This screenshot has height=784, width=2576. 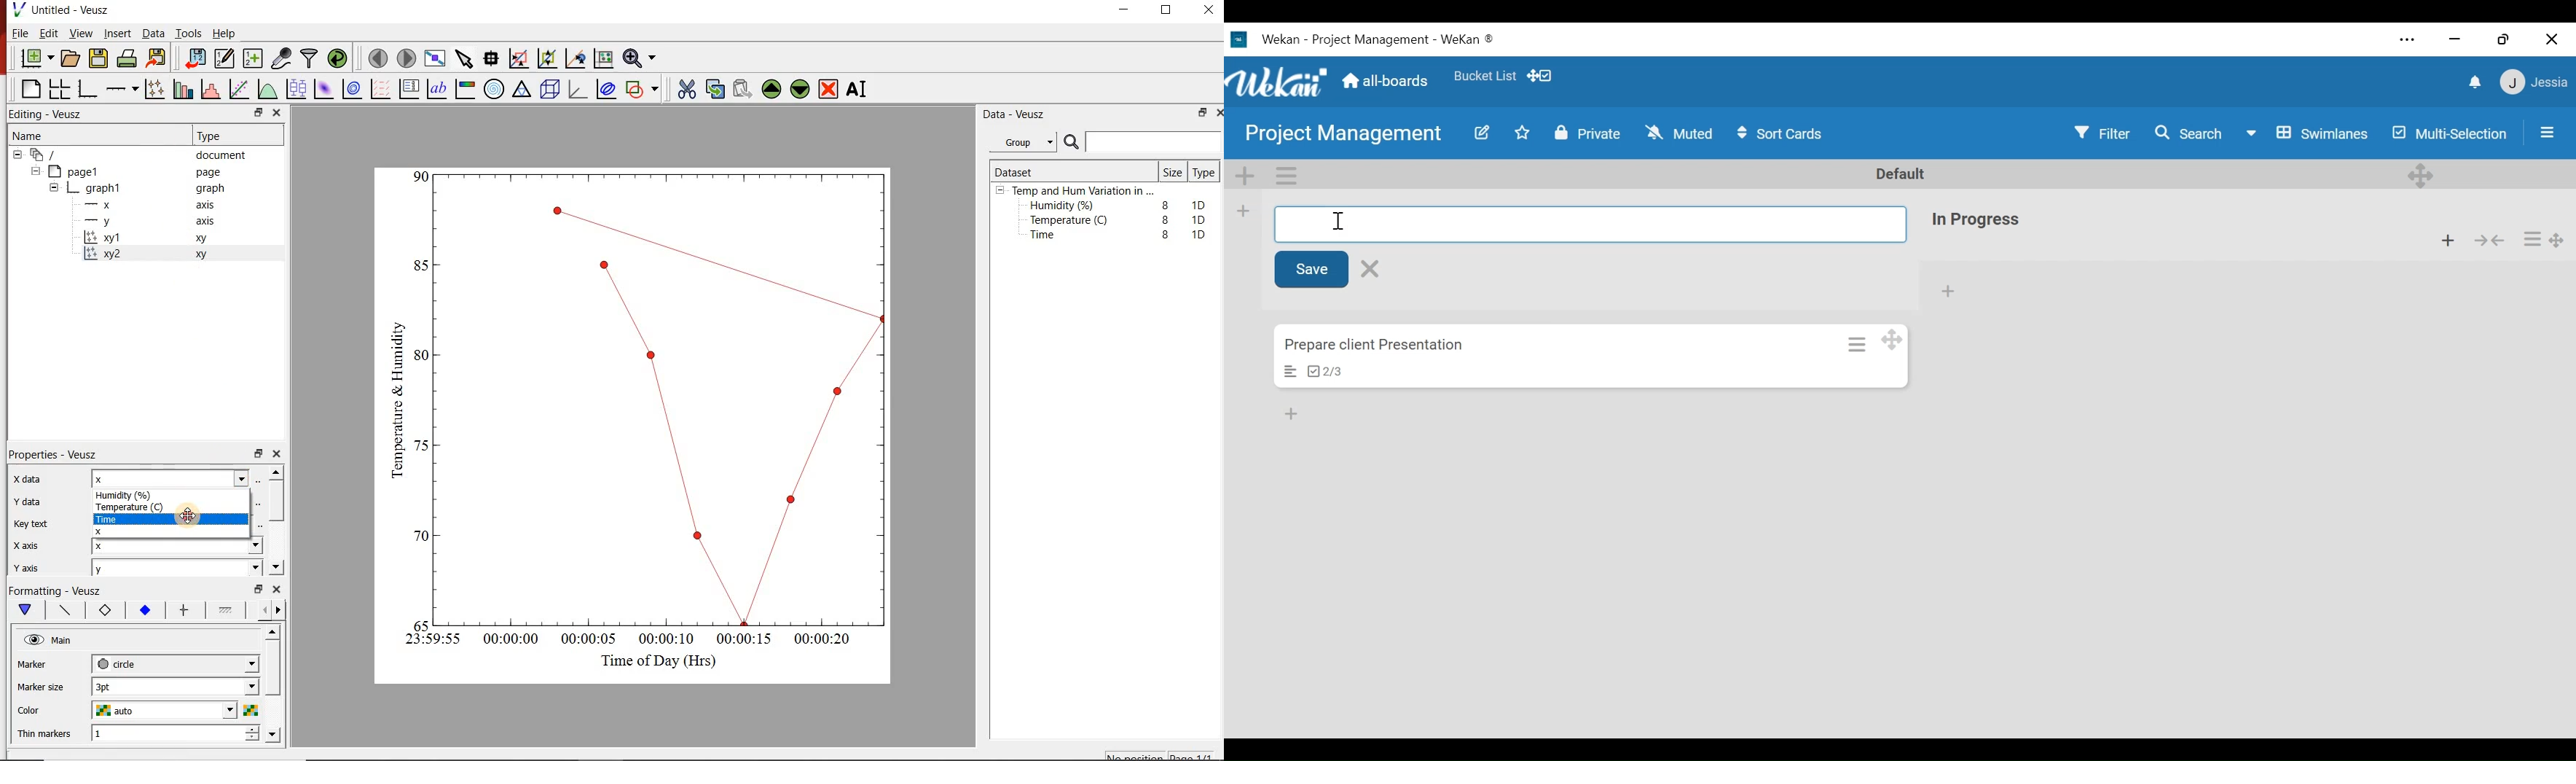 I want to click on polar graph, so click(x=495, y=90).